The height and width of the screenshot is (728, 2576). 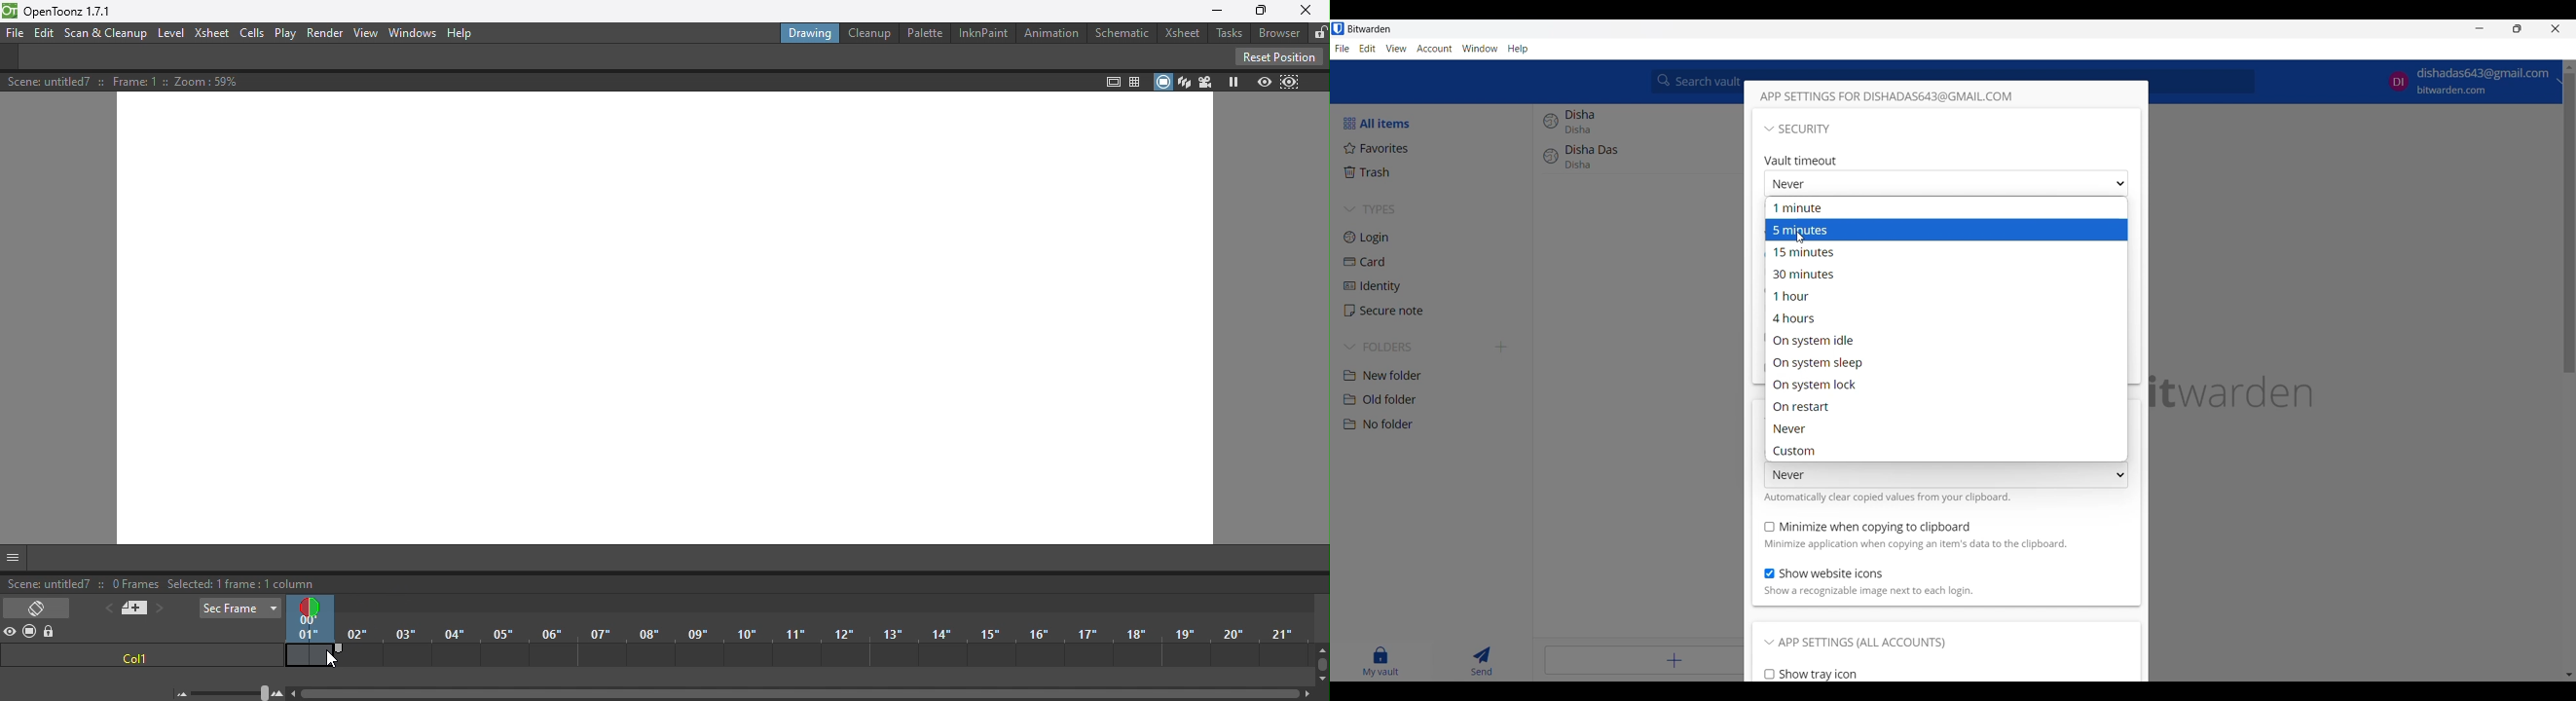 I want to click on Account menu, so click(x=1434, y=49).